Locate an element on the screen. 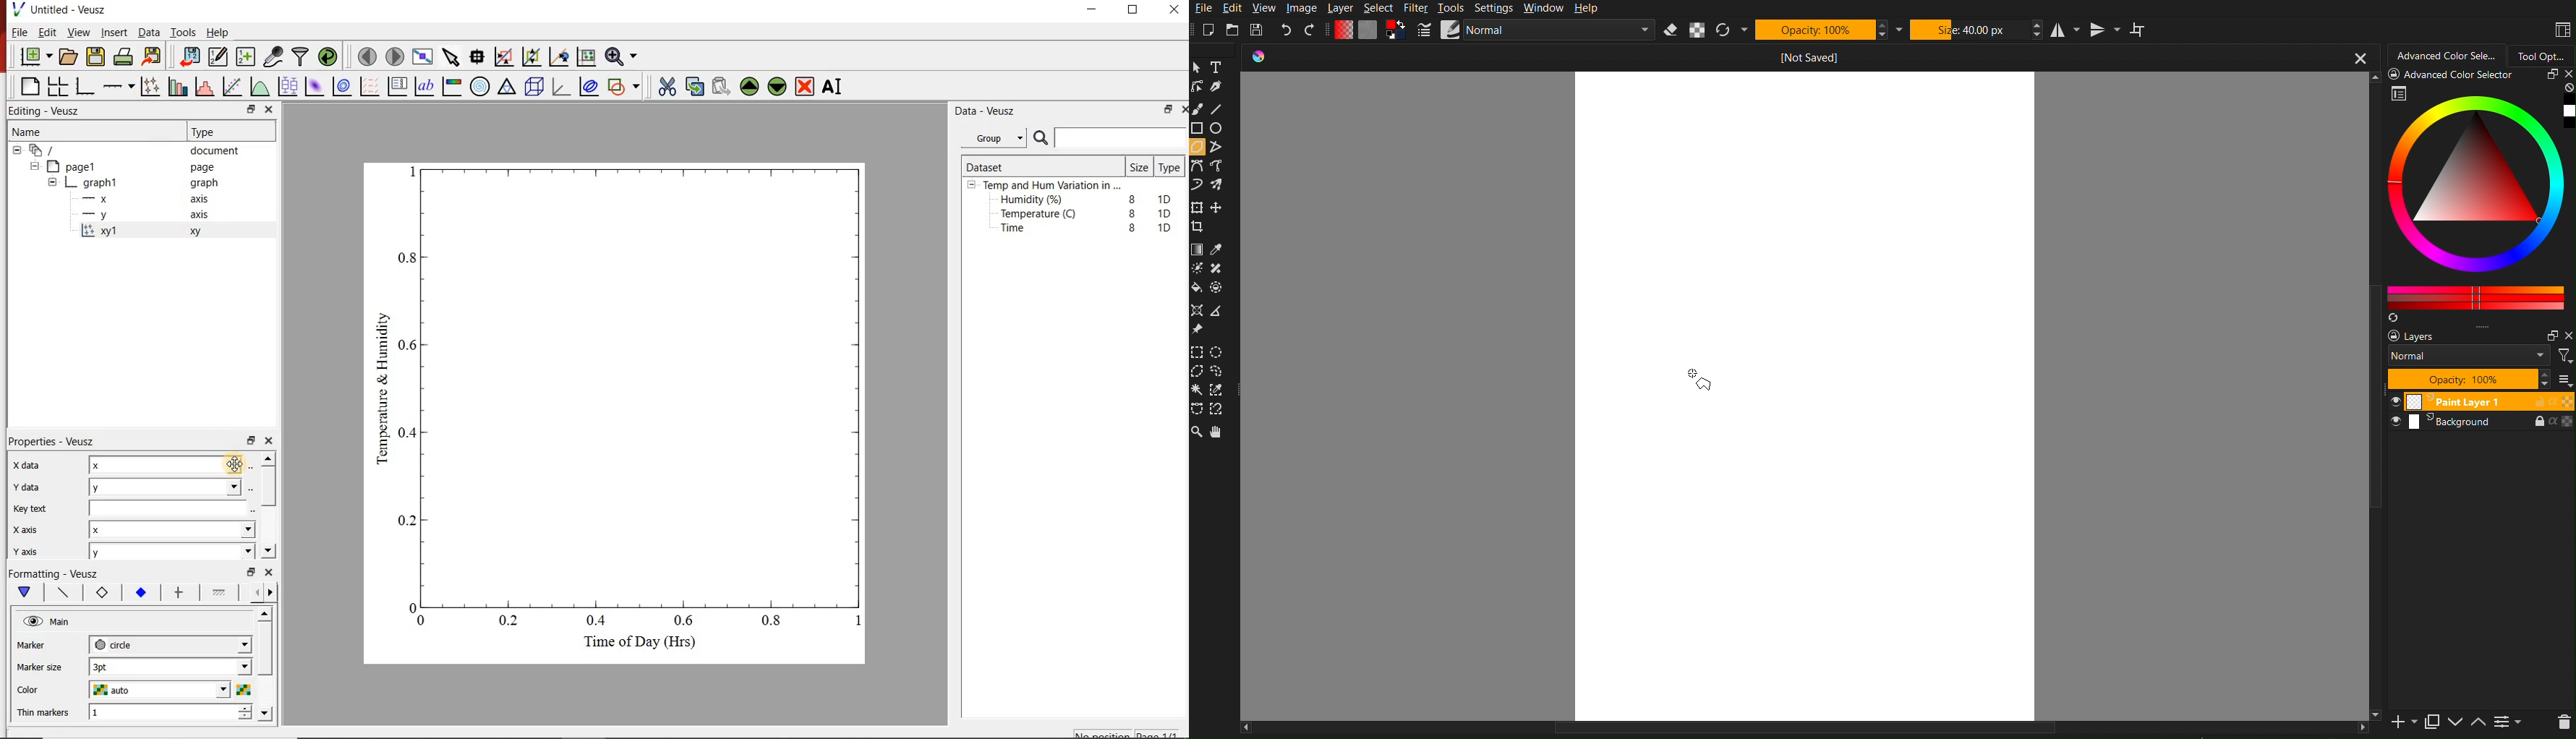 The height and width of the screenshot is (756, 2576). [not saved] is located at coordinates (1814, 58).